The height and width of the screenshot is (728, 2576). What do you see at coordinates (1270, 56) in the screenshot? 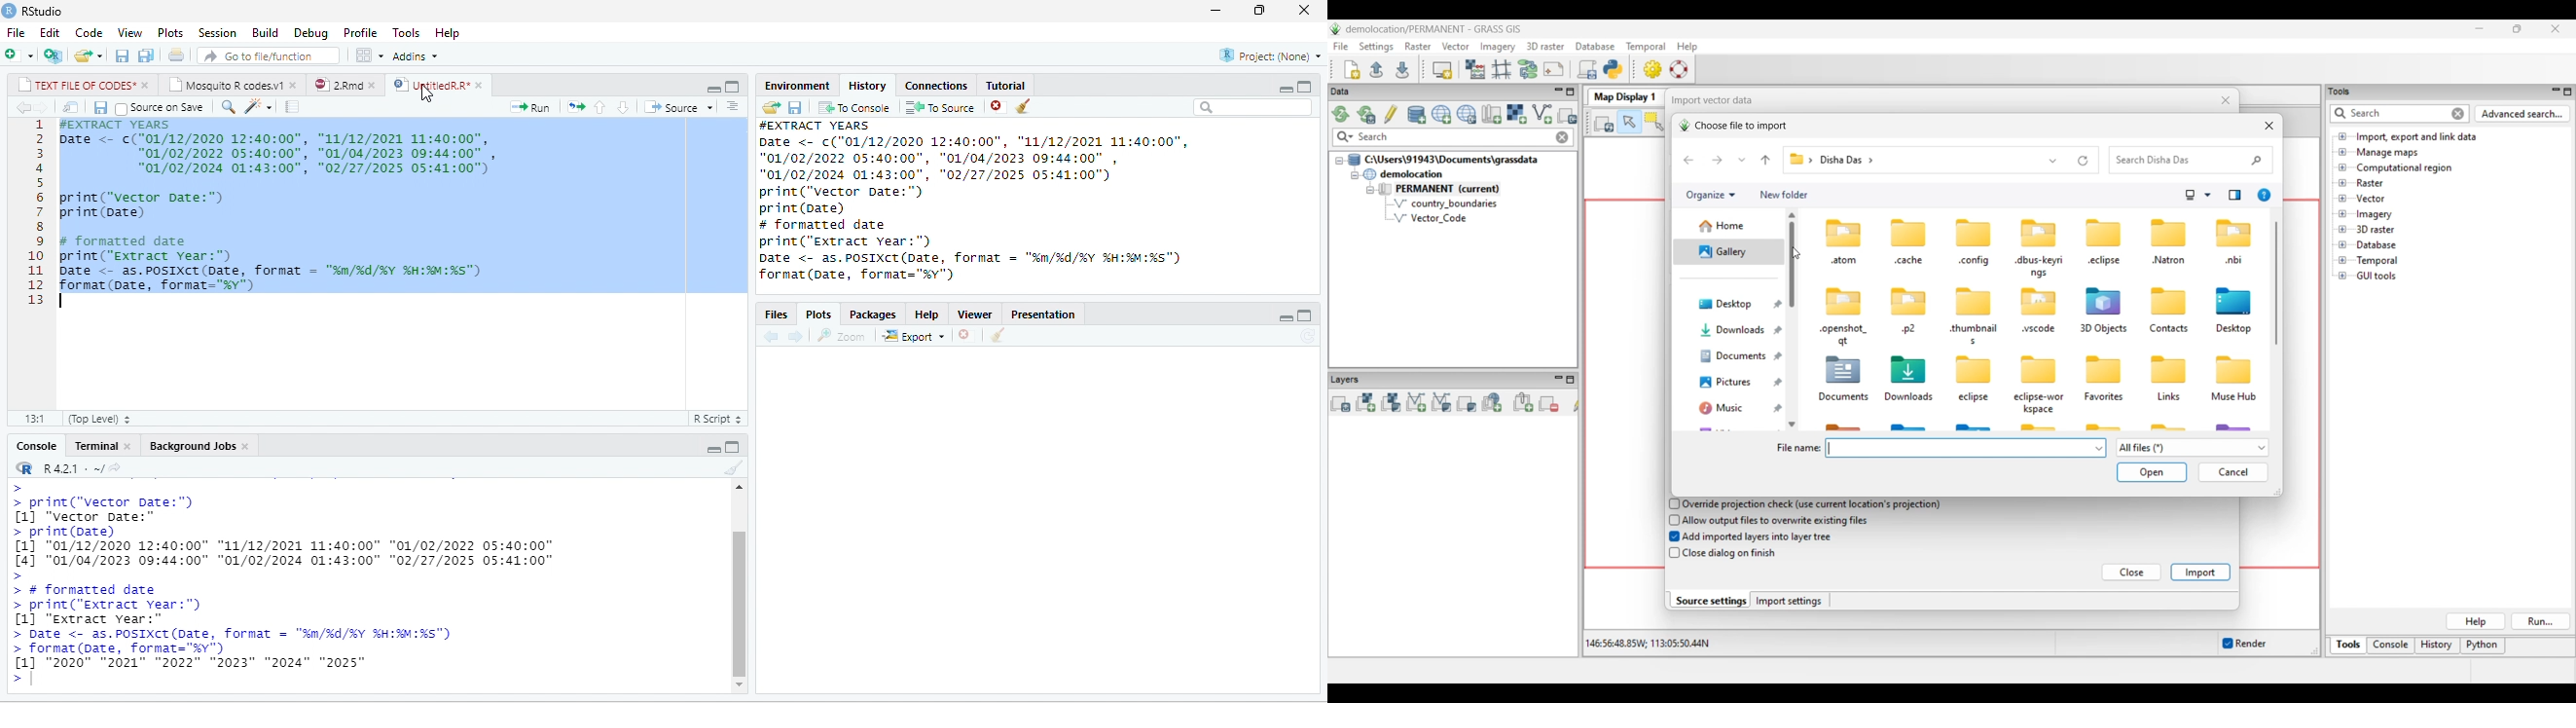
I see `Project(None)` at bounding box center [1270, 56].